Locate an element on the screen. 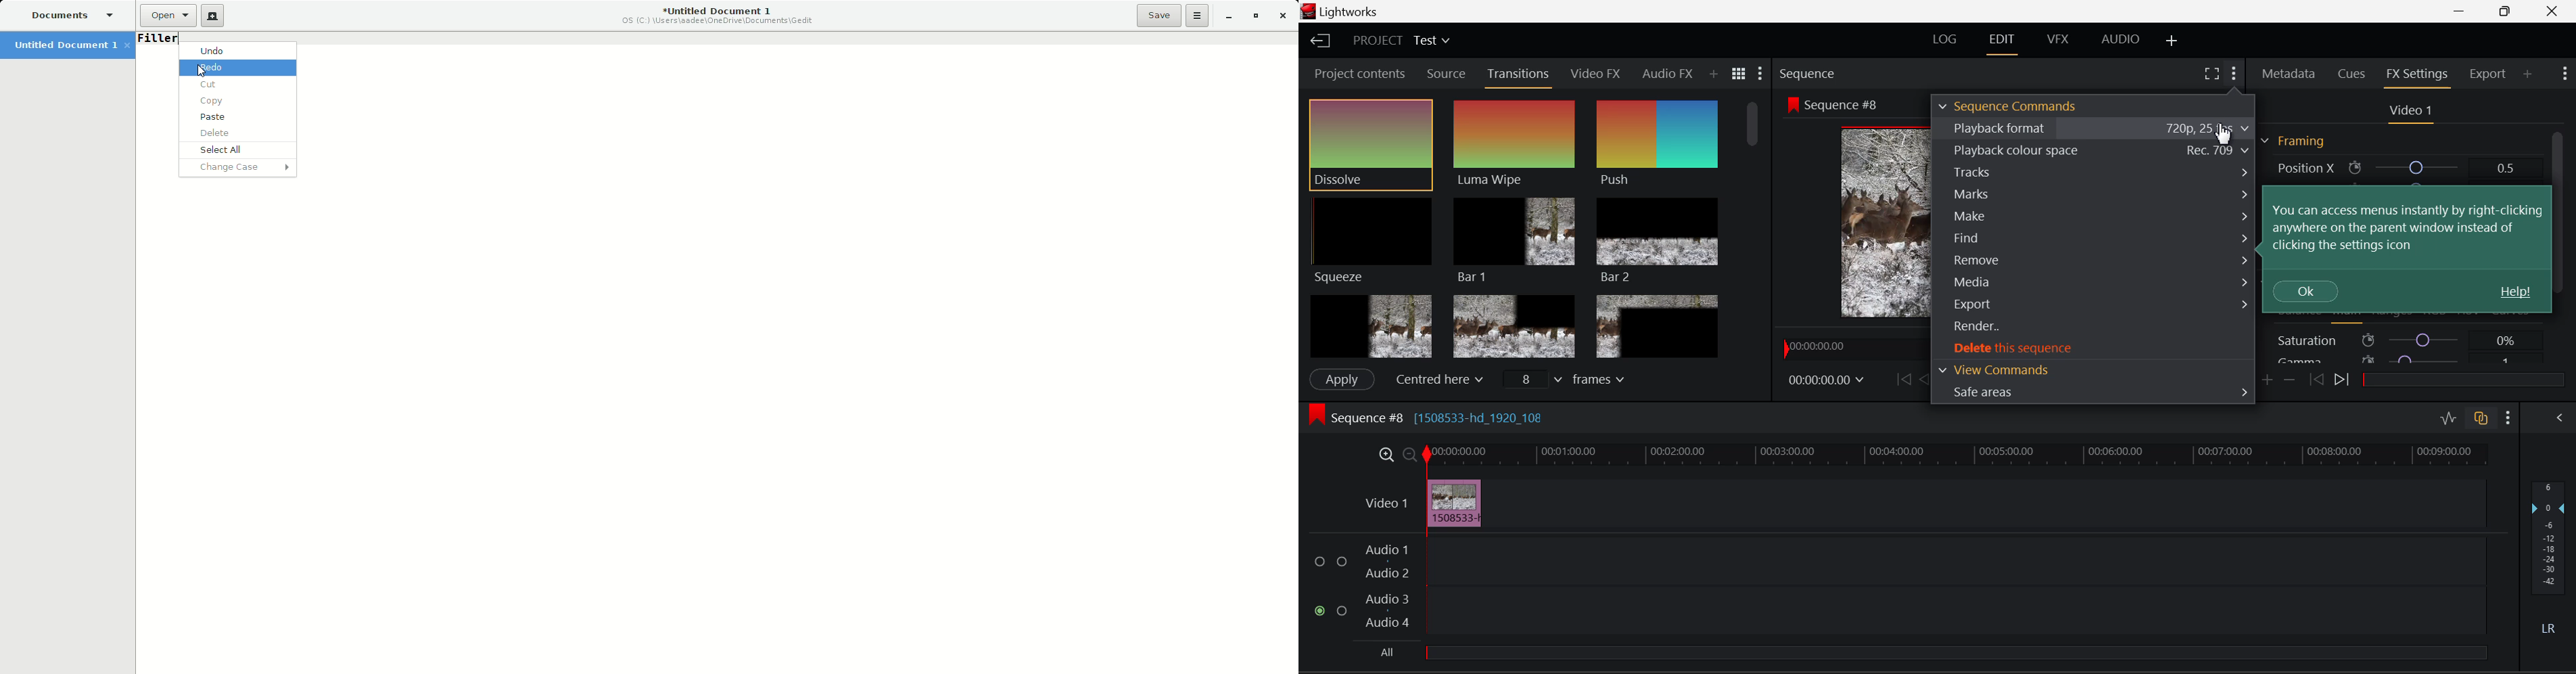 This screenshot has height=700, width=2576. Next keyframe is located at coordinates (2346, 382).